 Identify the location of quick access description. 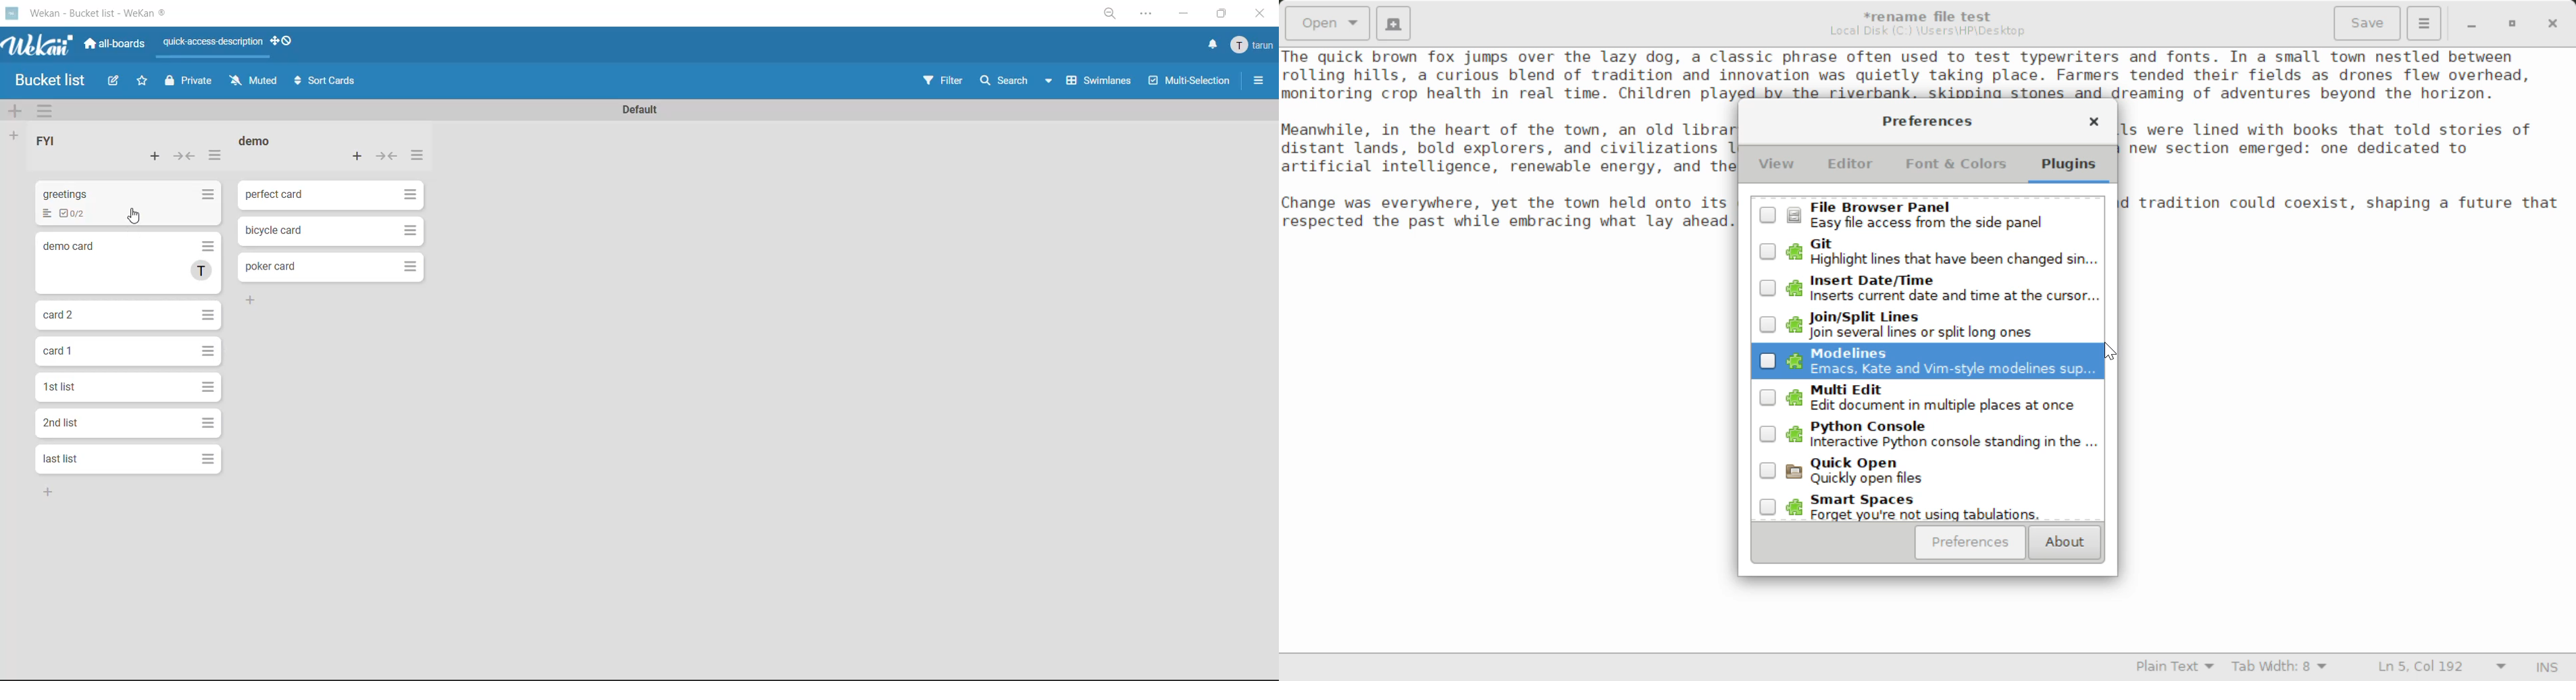
(213, 47).